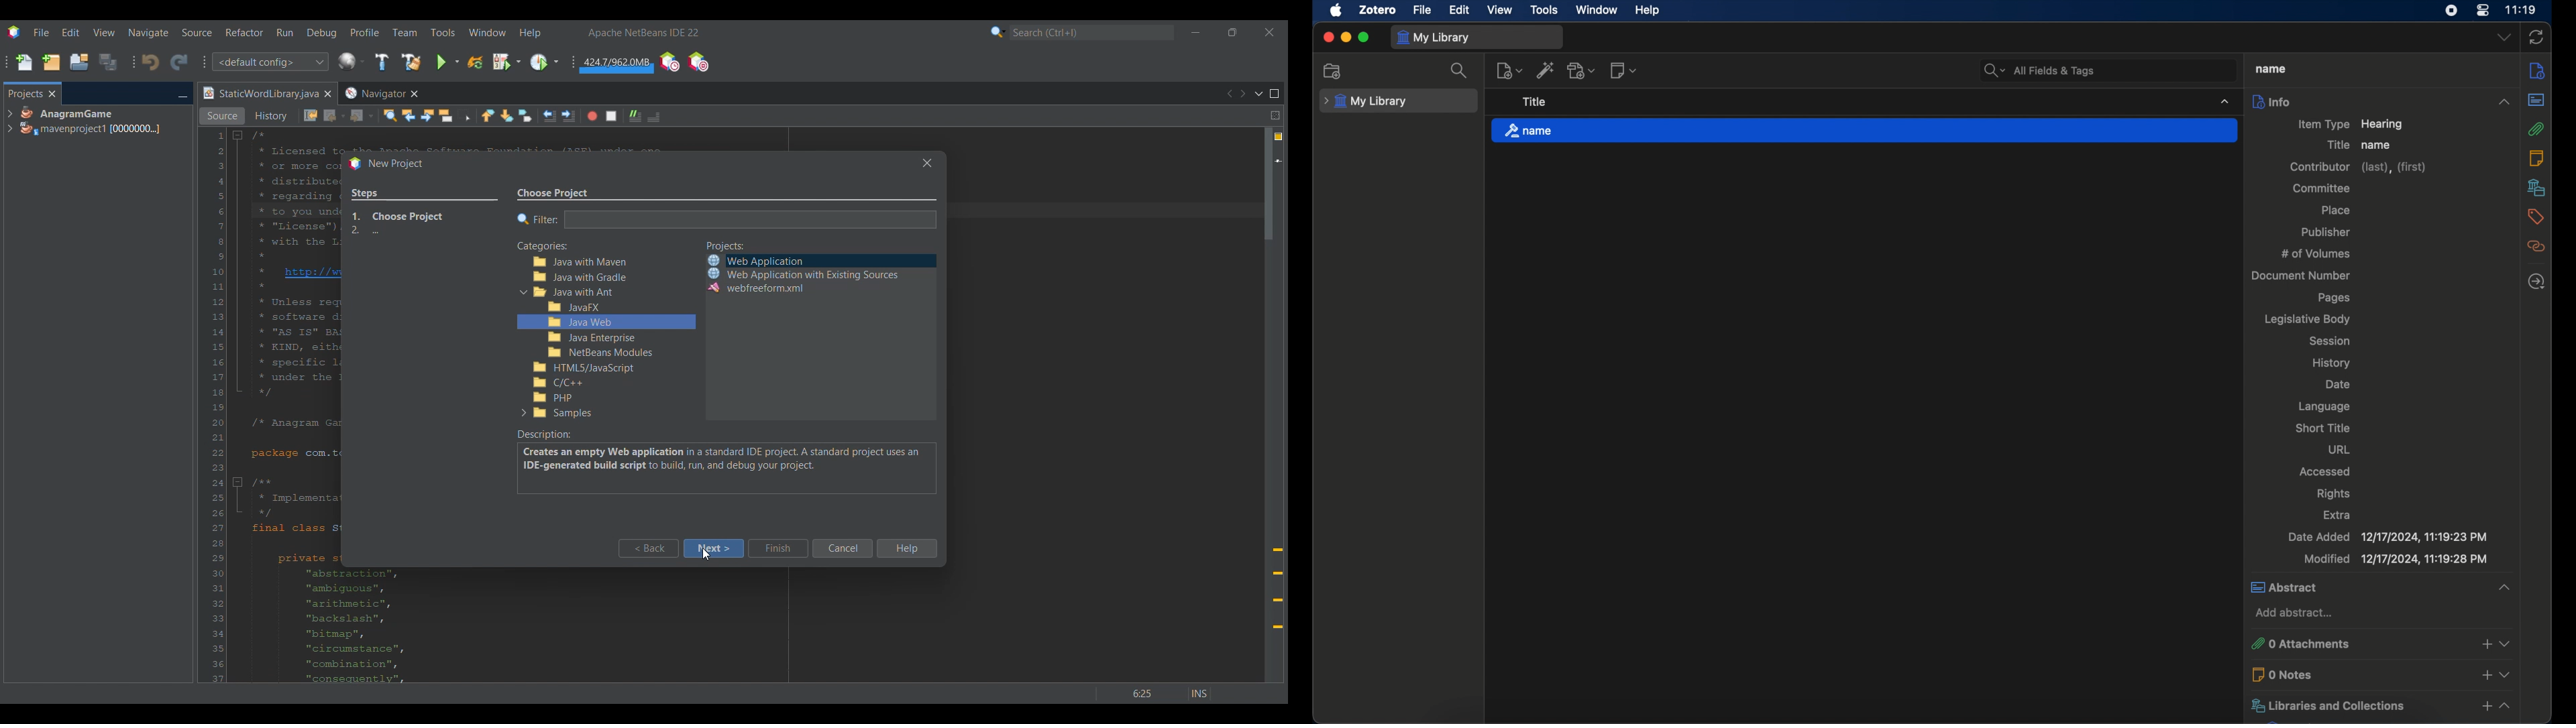 This screenshot has height=728, width=2576. Describe the element at coordinates (1364, 37) in the screenshot. I see `maximize` at that location.